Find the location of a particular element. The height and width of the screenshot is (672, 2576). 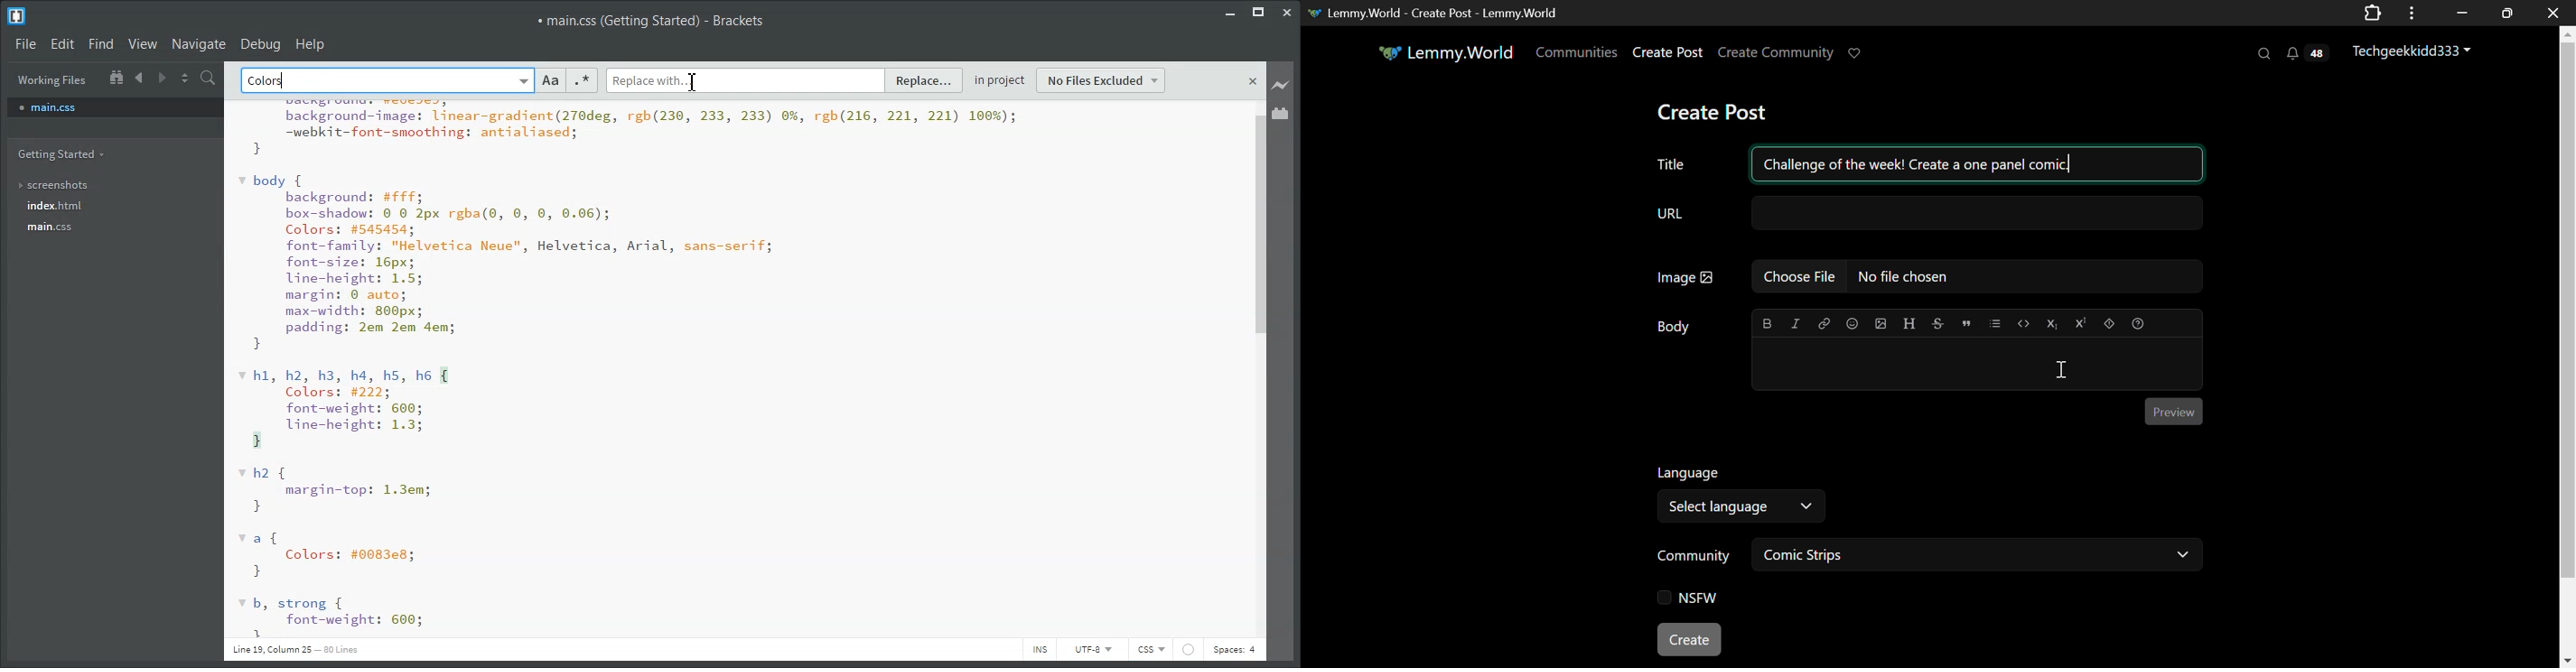

Emoji is located at coordinates (1852, 324).